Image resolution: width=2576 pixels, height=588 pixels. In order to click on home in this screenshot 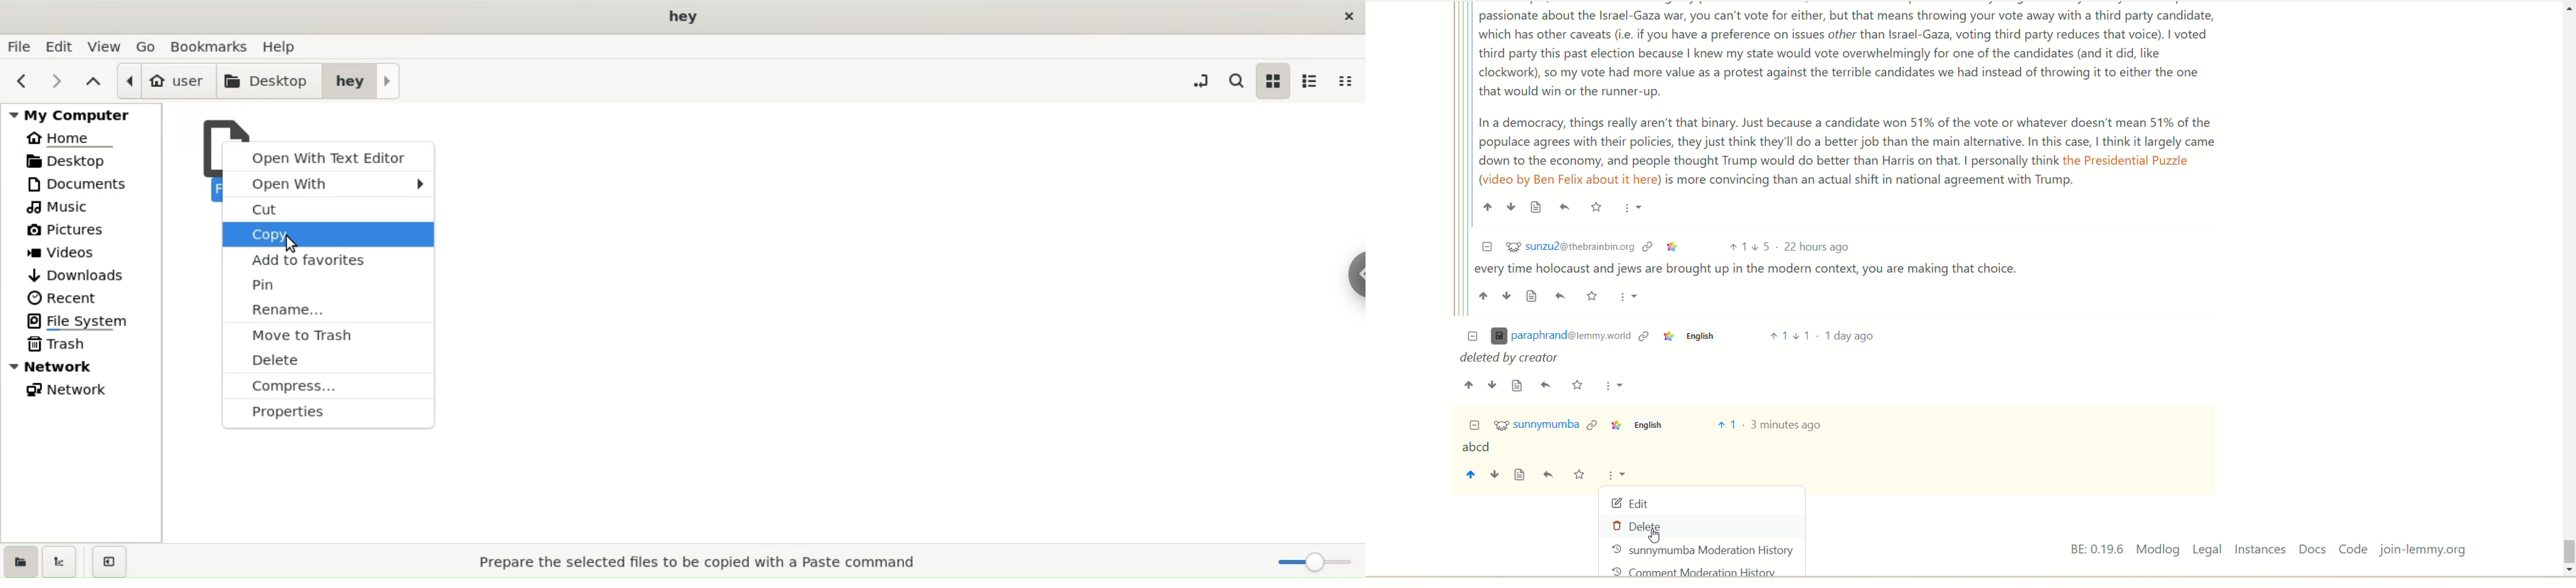, I will do `click(82, 139)`.